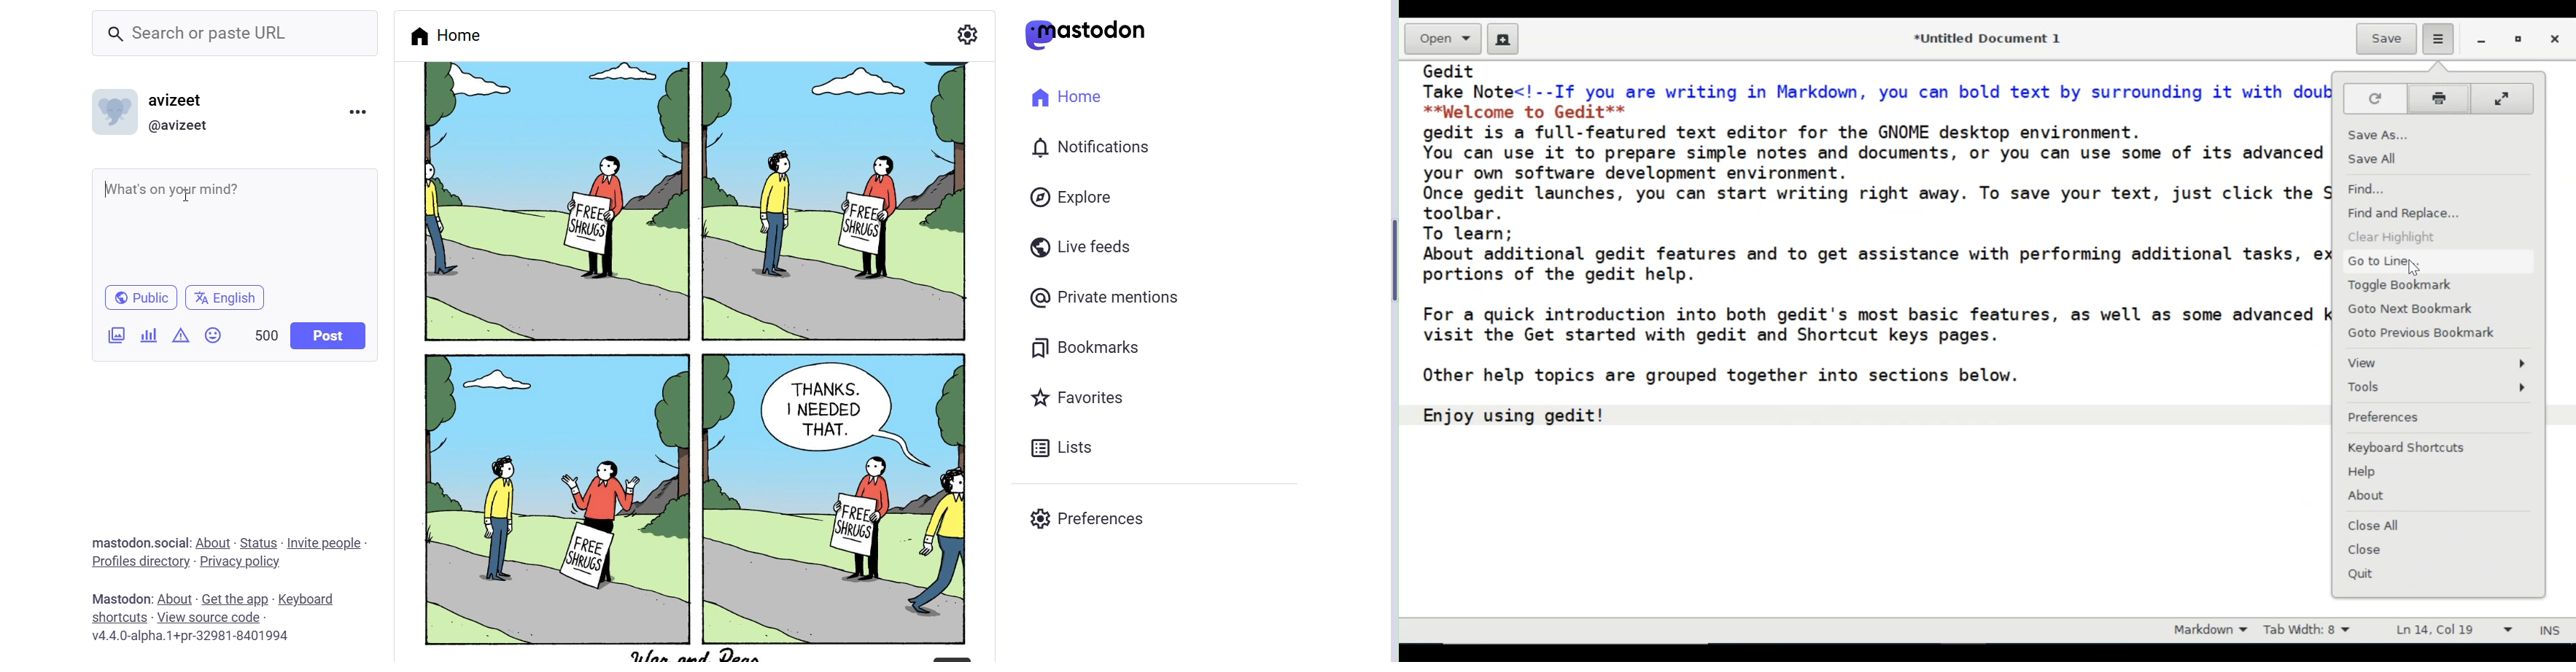  I want to click on Explore, so click(1074, 199).